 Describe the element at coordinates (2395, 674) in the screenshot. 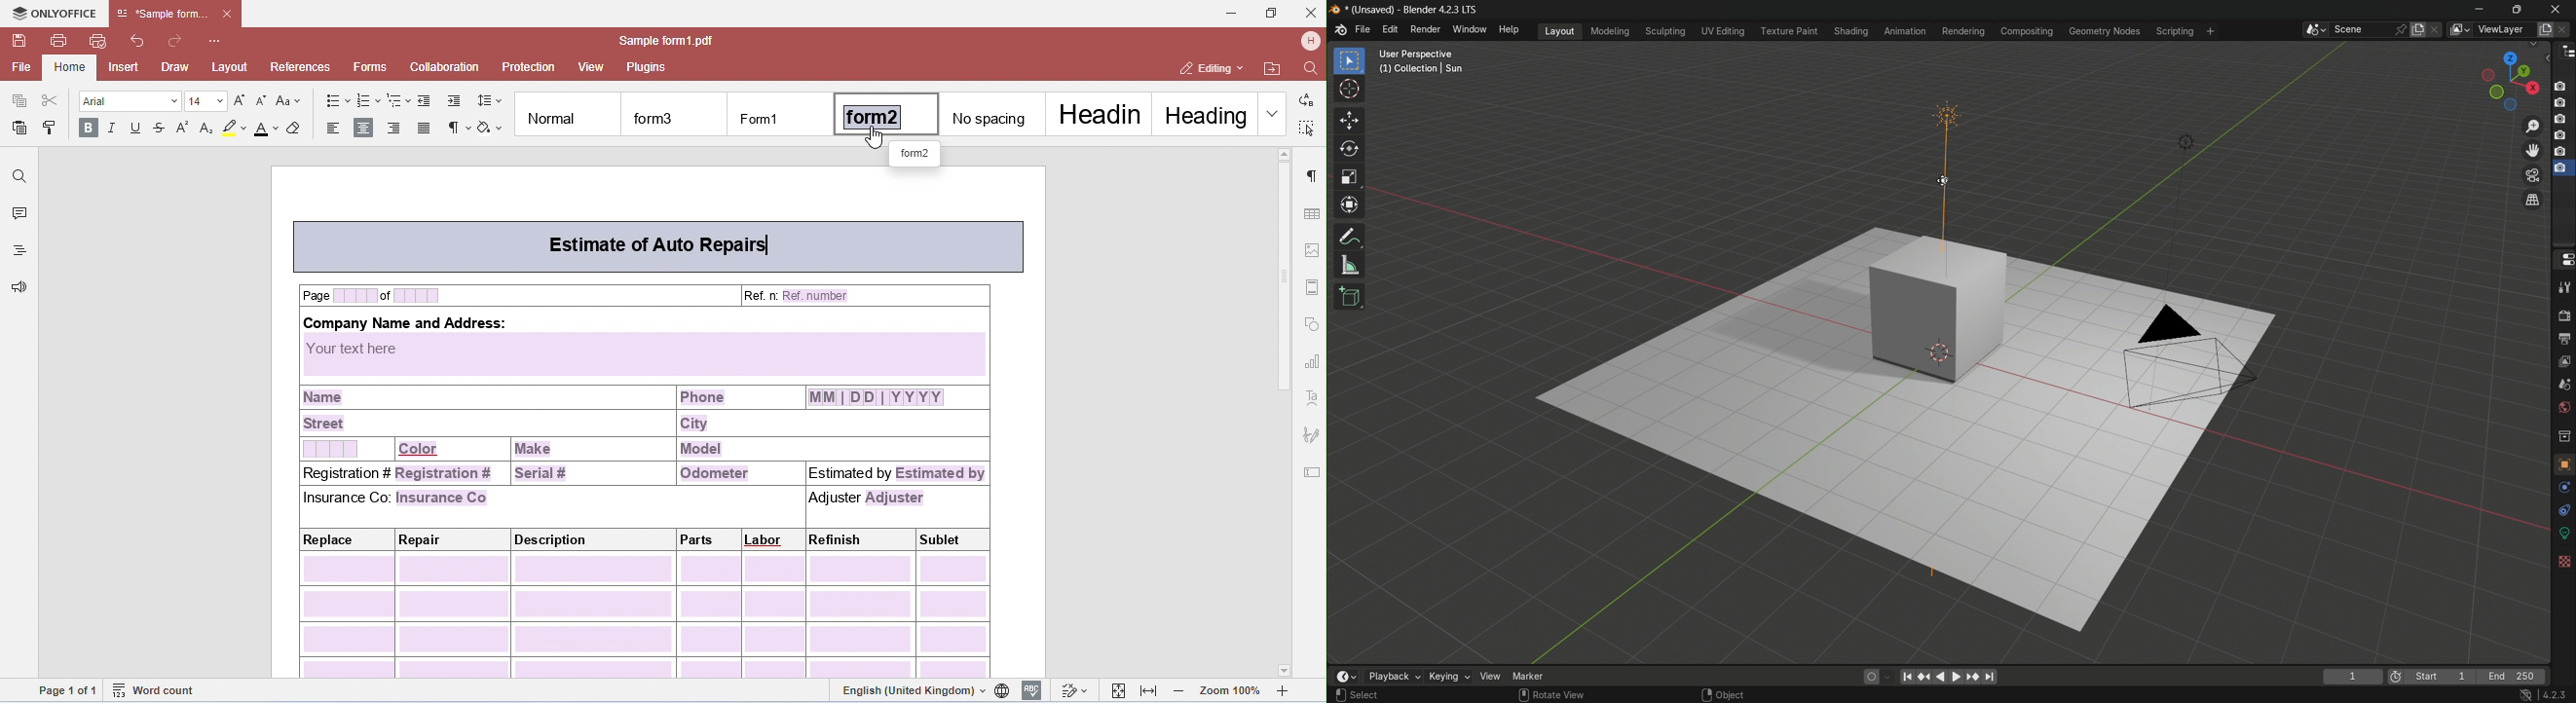

I see `icon` at that location.